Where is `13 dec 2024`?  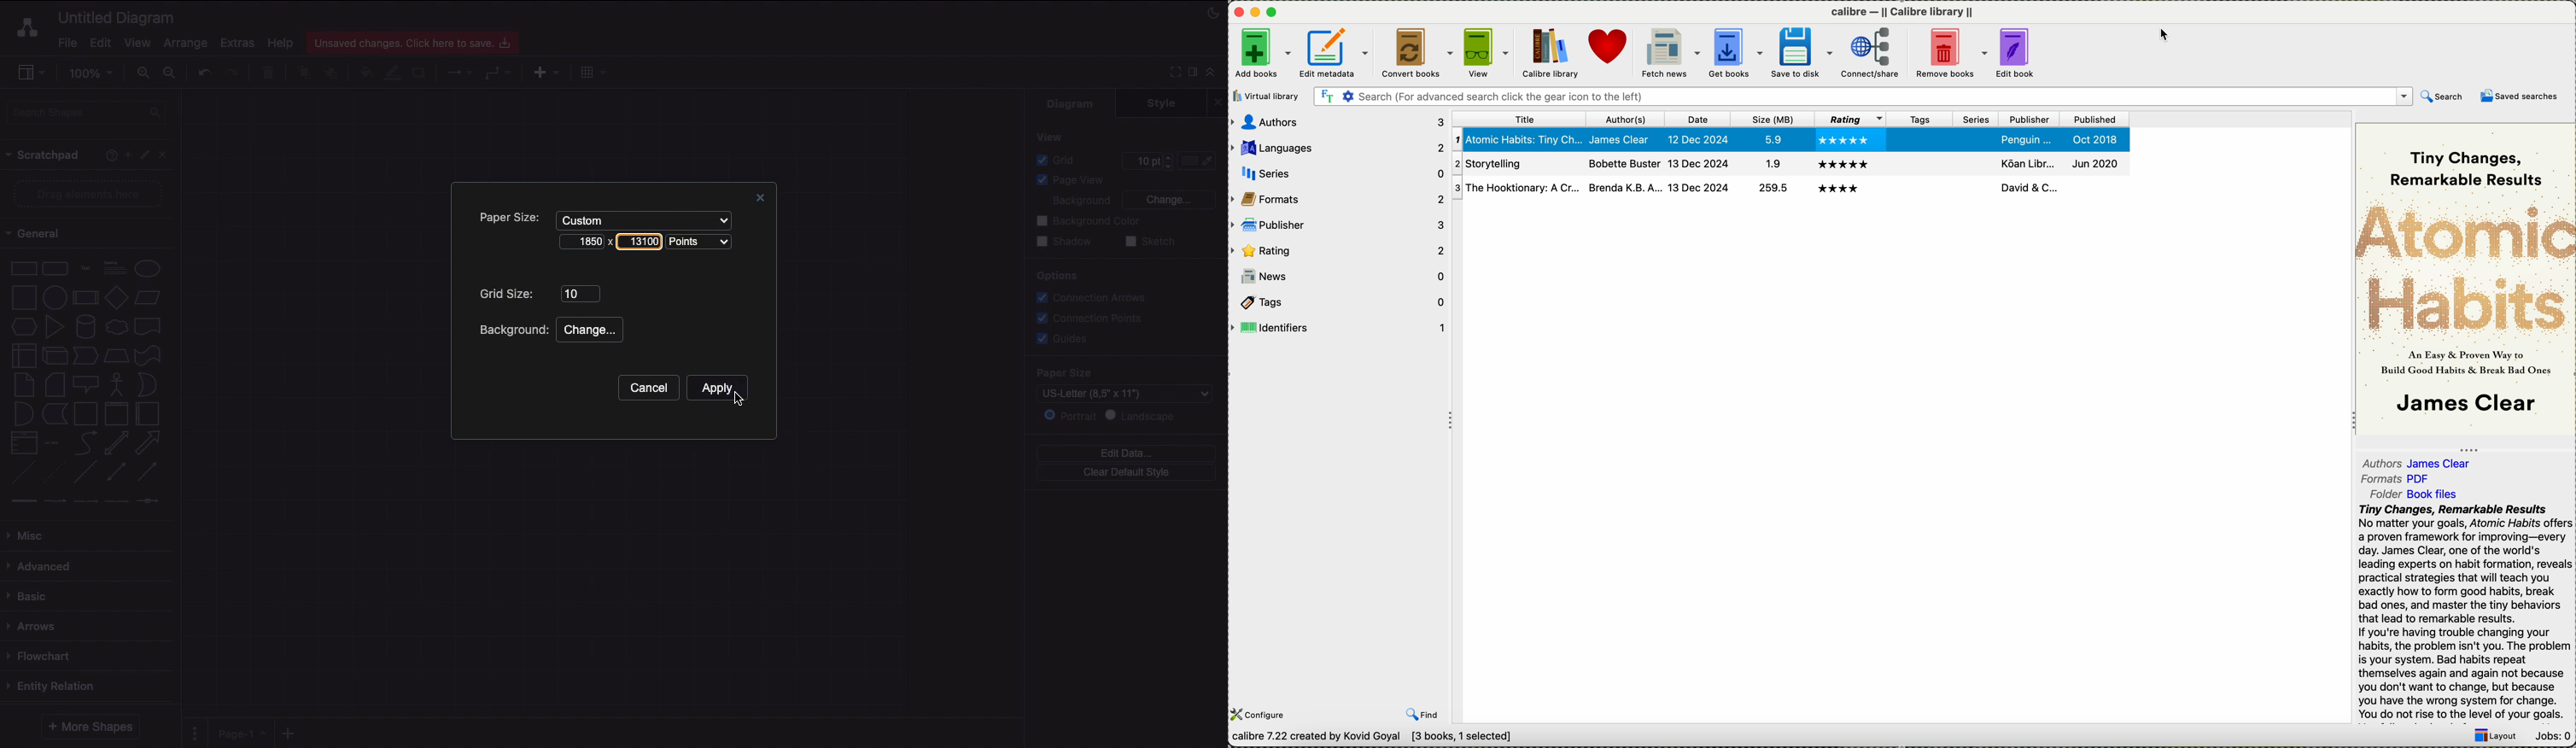 13 dec 2024 is located at coordinates (1699, 162).